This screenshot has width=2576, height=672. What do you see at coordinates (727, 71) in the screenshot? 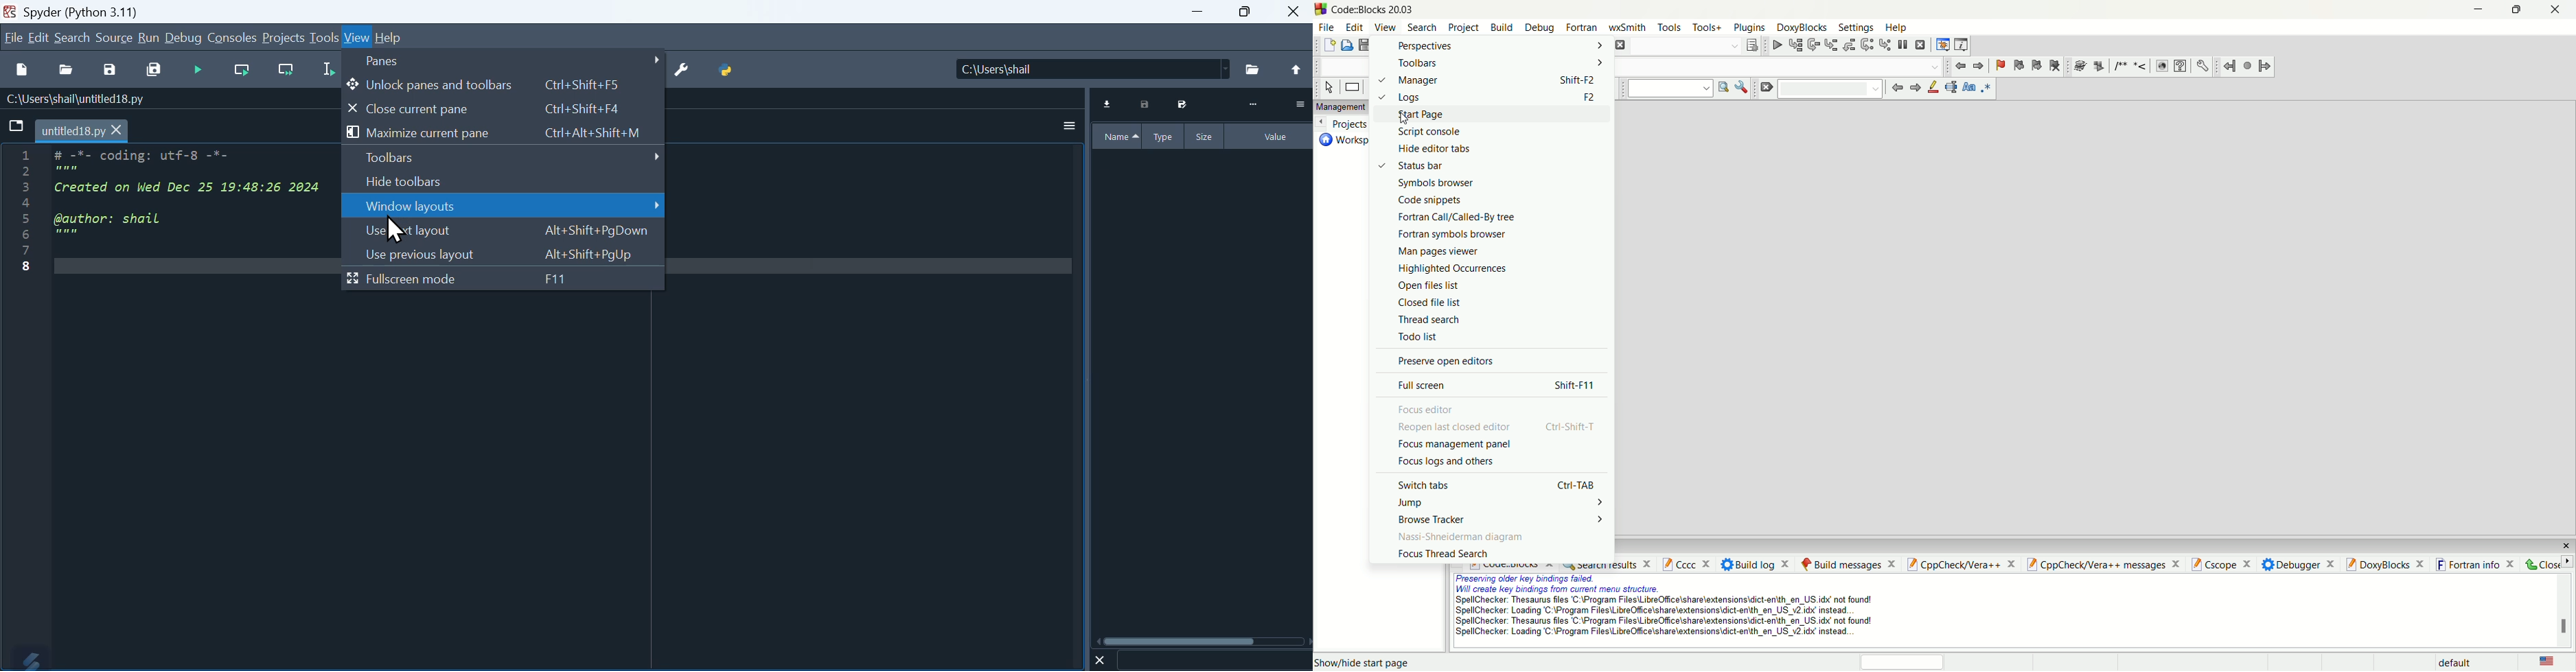
I see `Python path manager` at bounding box center [727, 71].